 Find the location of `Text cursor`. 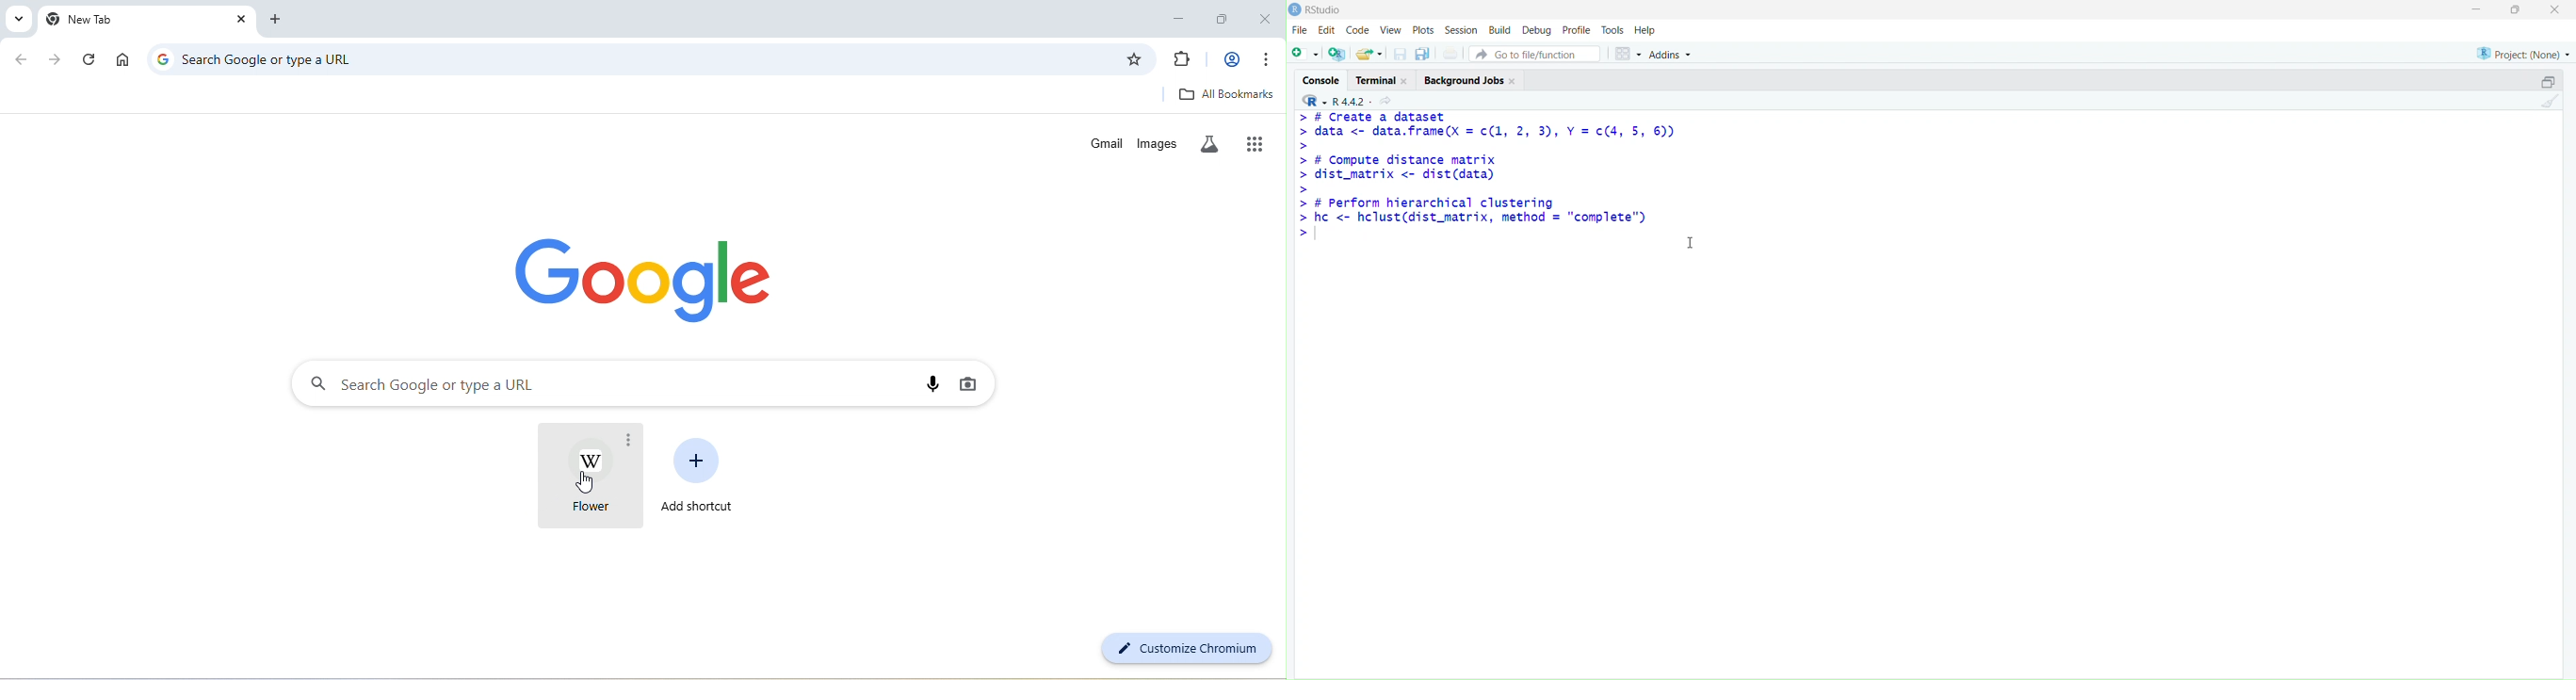

Text cursor is located at coordinates (1688, 243).